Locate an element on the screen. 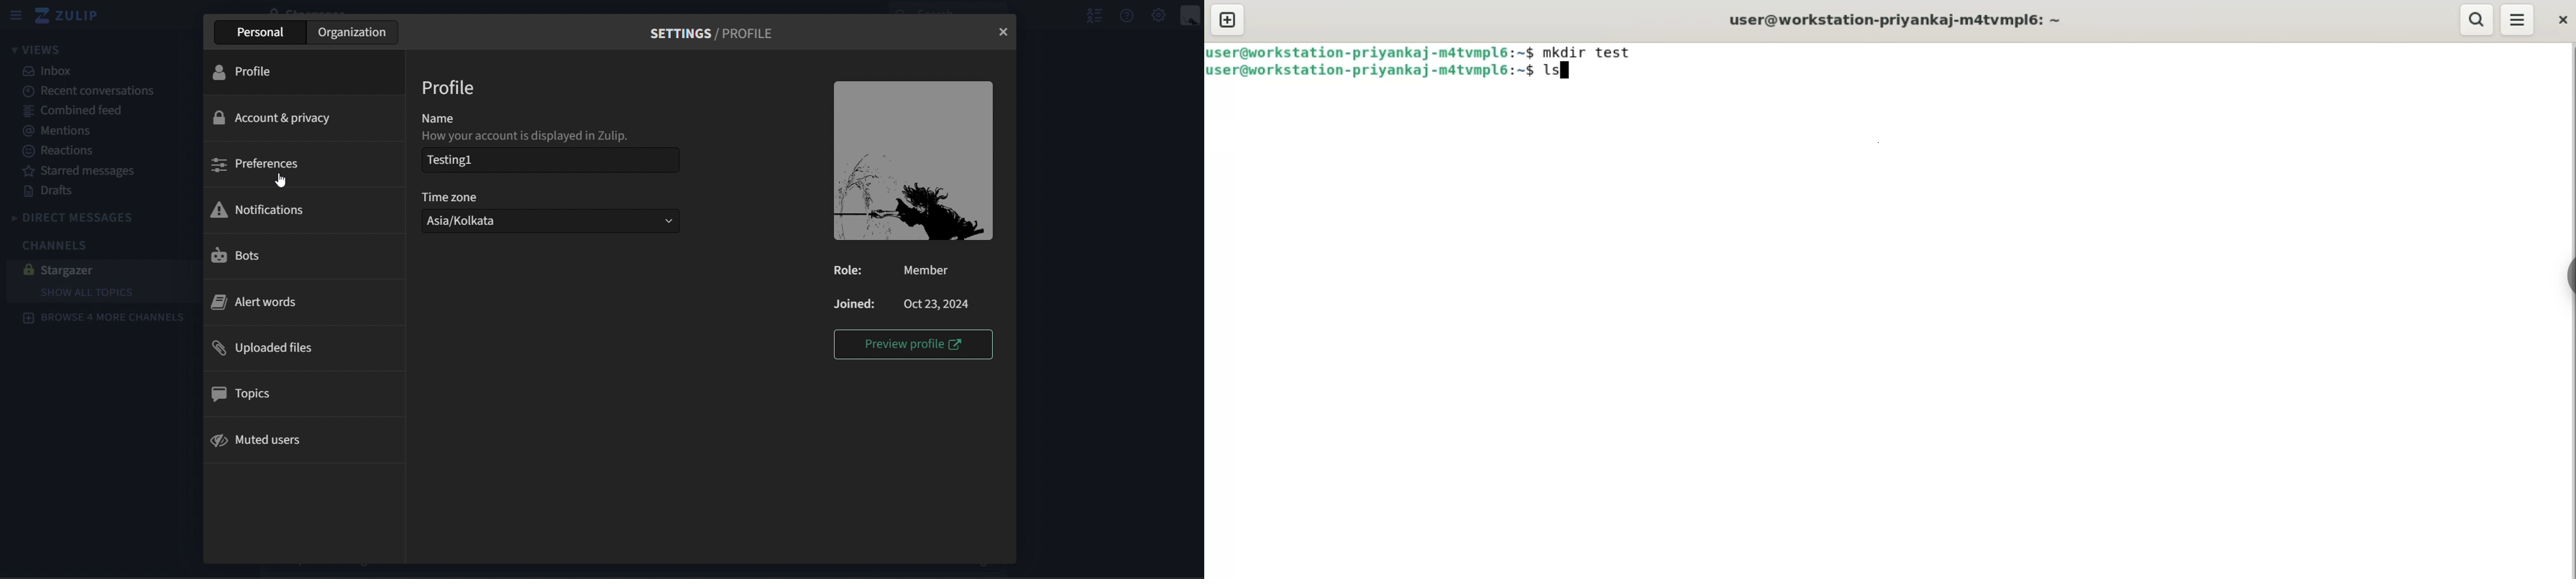 The width and height of the screenshot is (2576, 588). muted users is located at coordinates (258, 439).